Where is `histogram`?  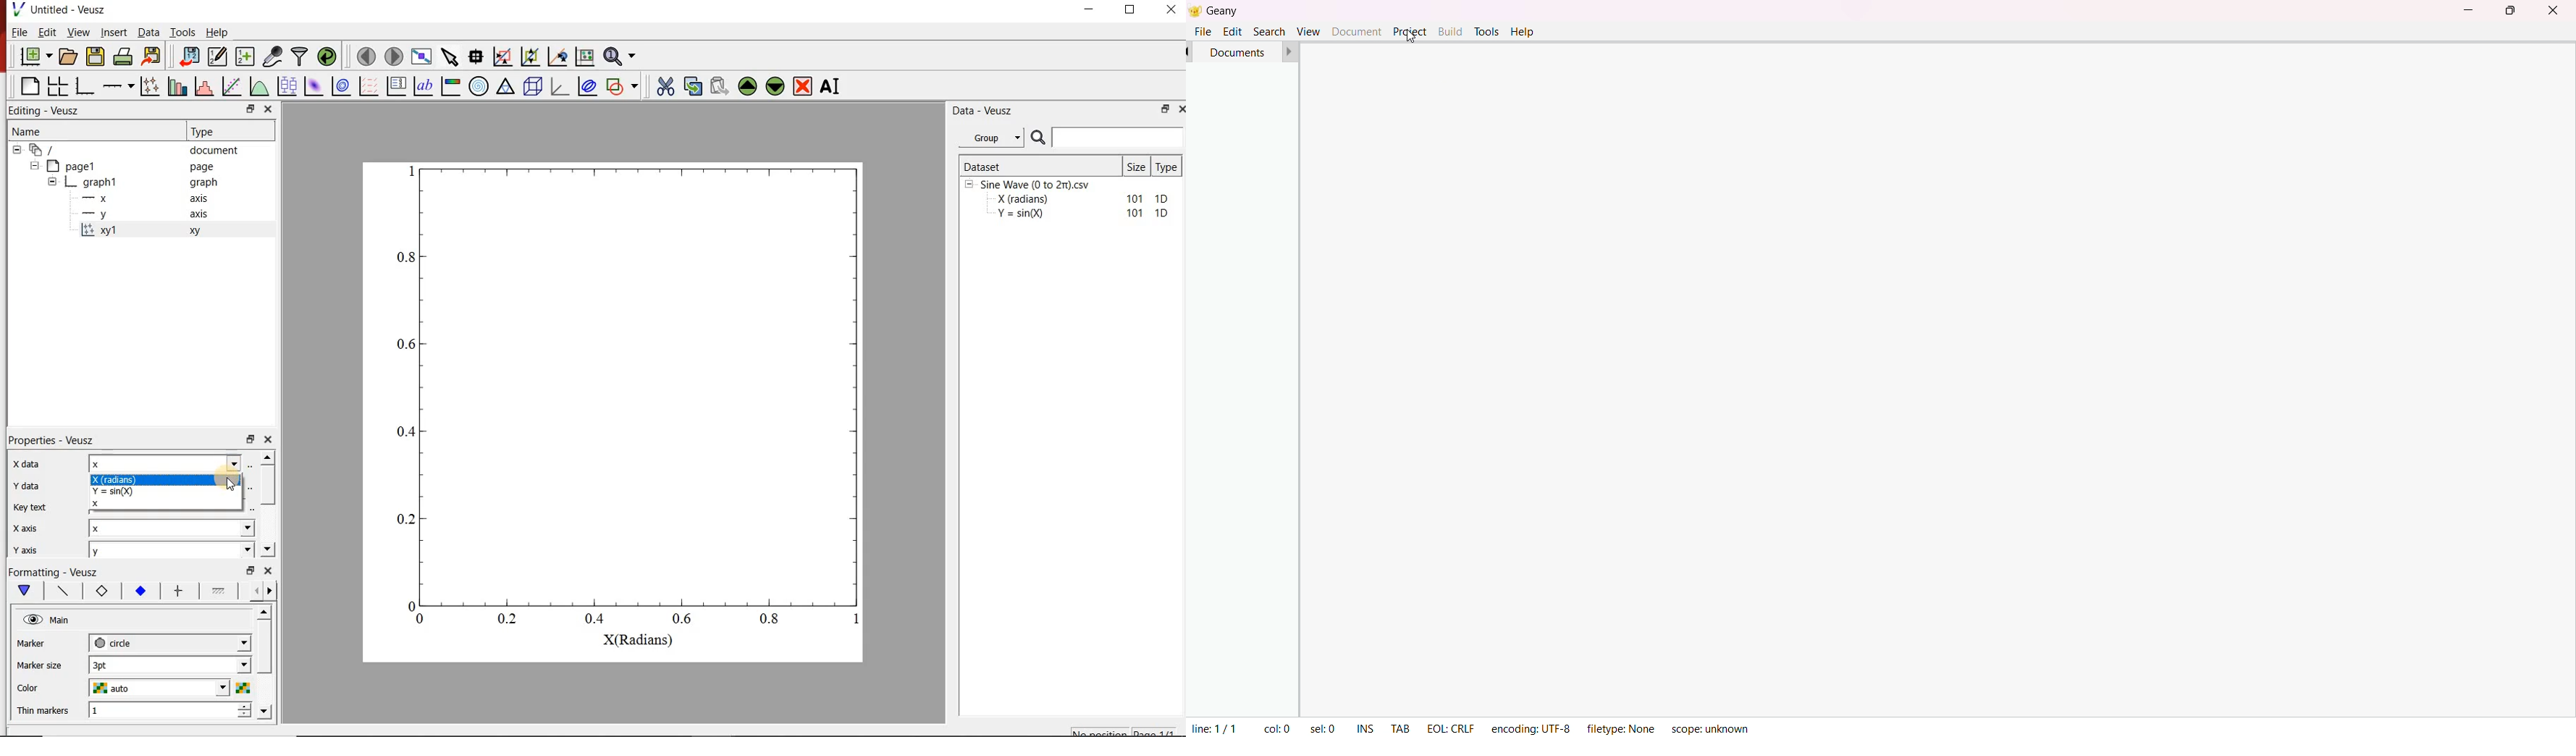 histogram is located at coordinates (205, 85).